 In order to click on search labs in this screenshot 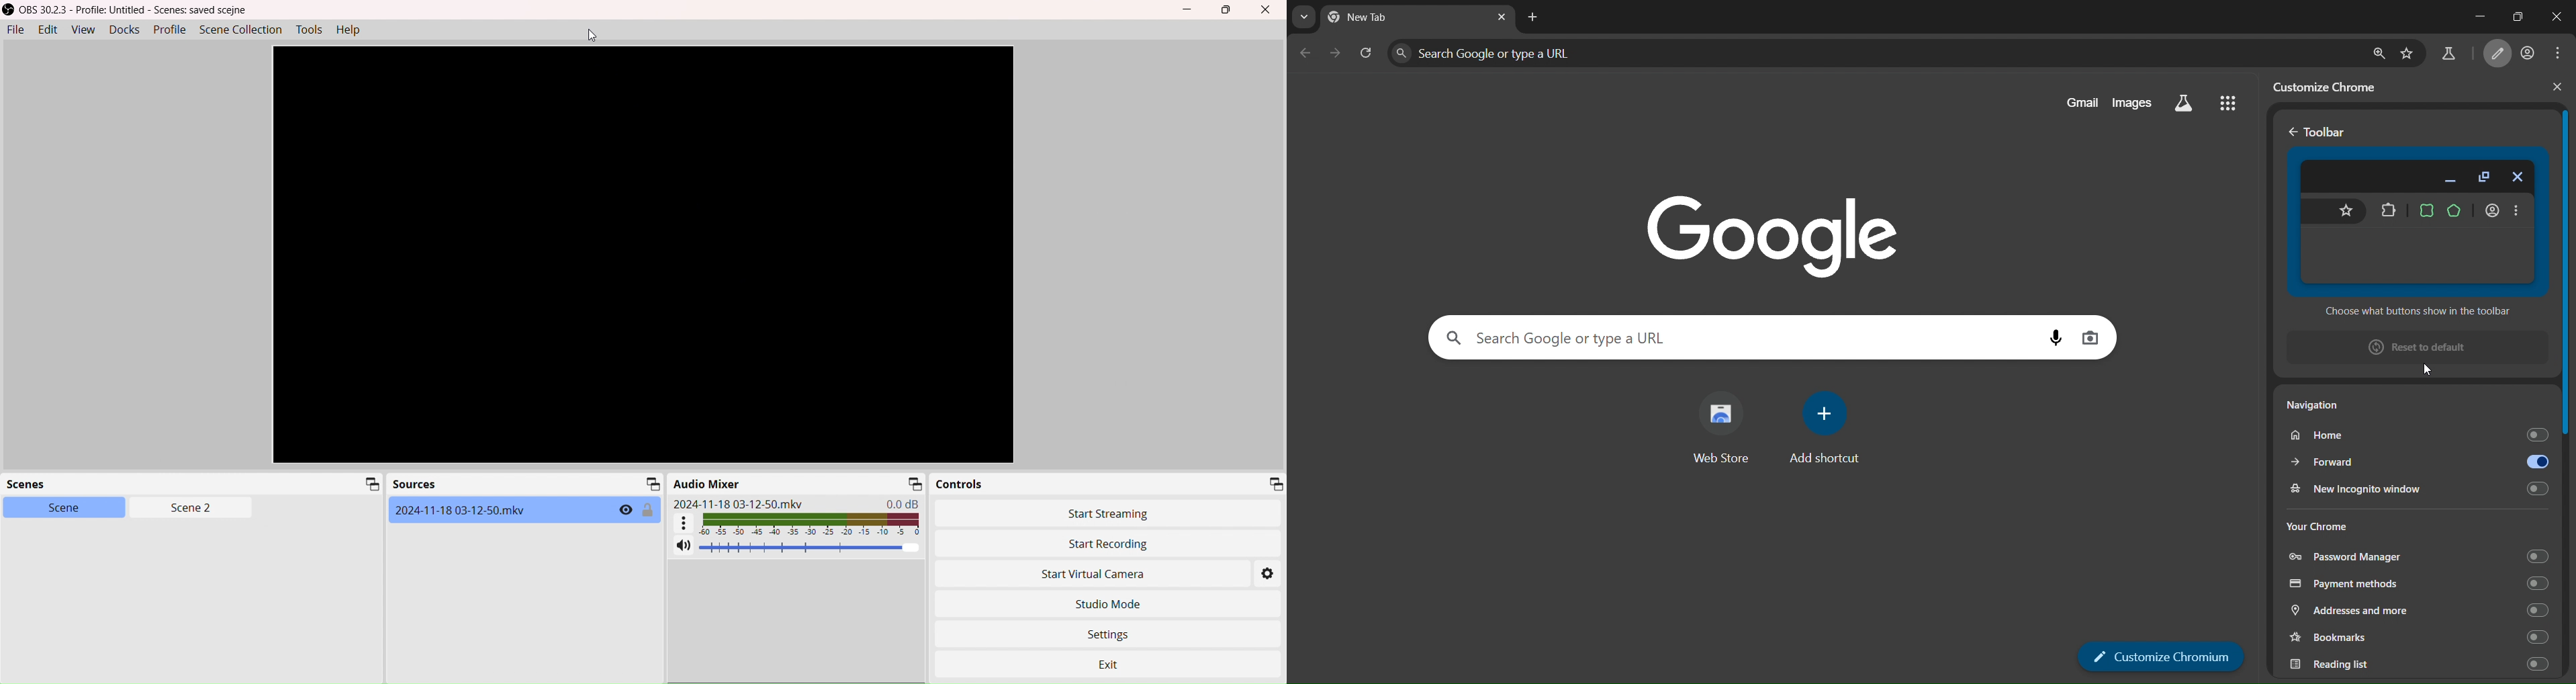, I will do `click(2183, 104)`.